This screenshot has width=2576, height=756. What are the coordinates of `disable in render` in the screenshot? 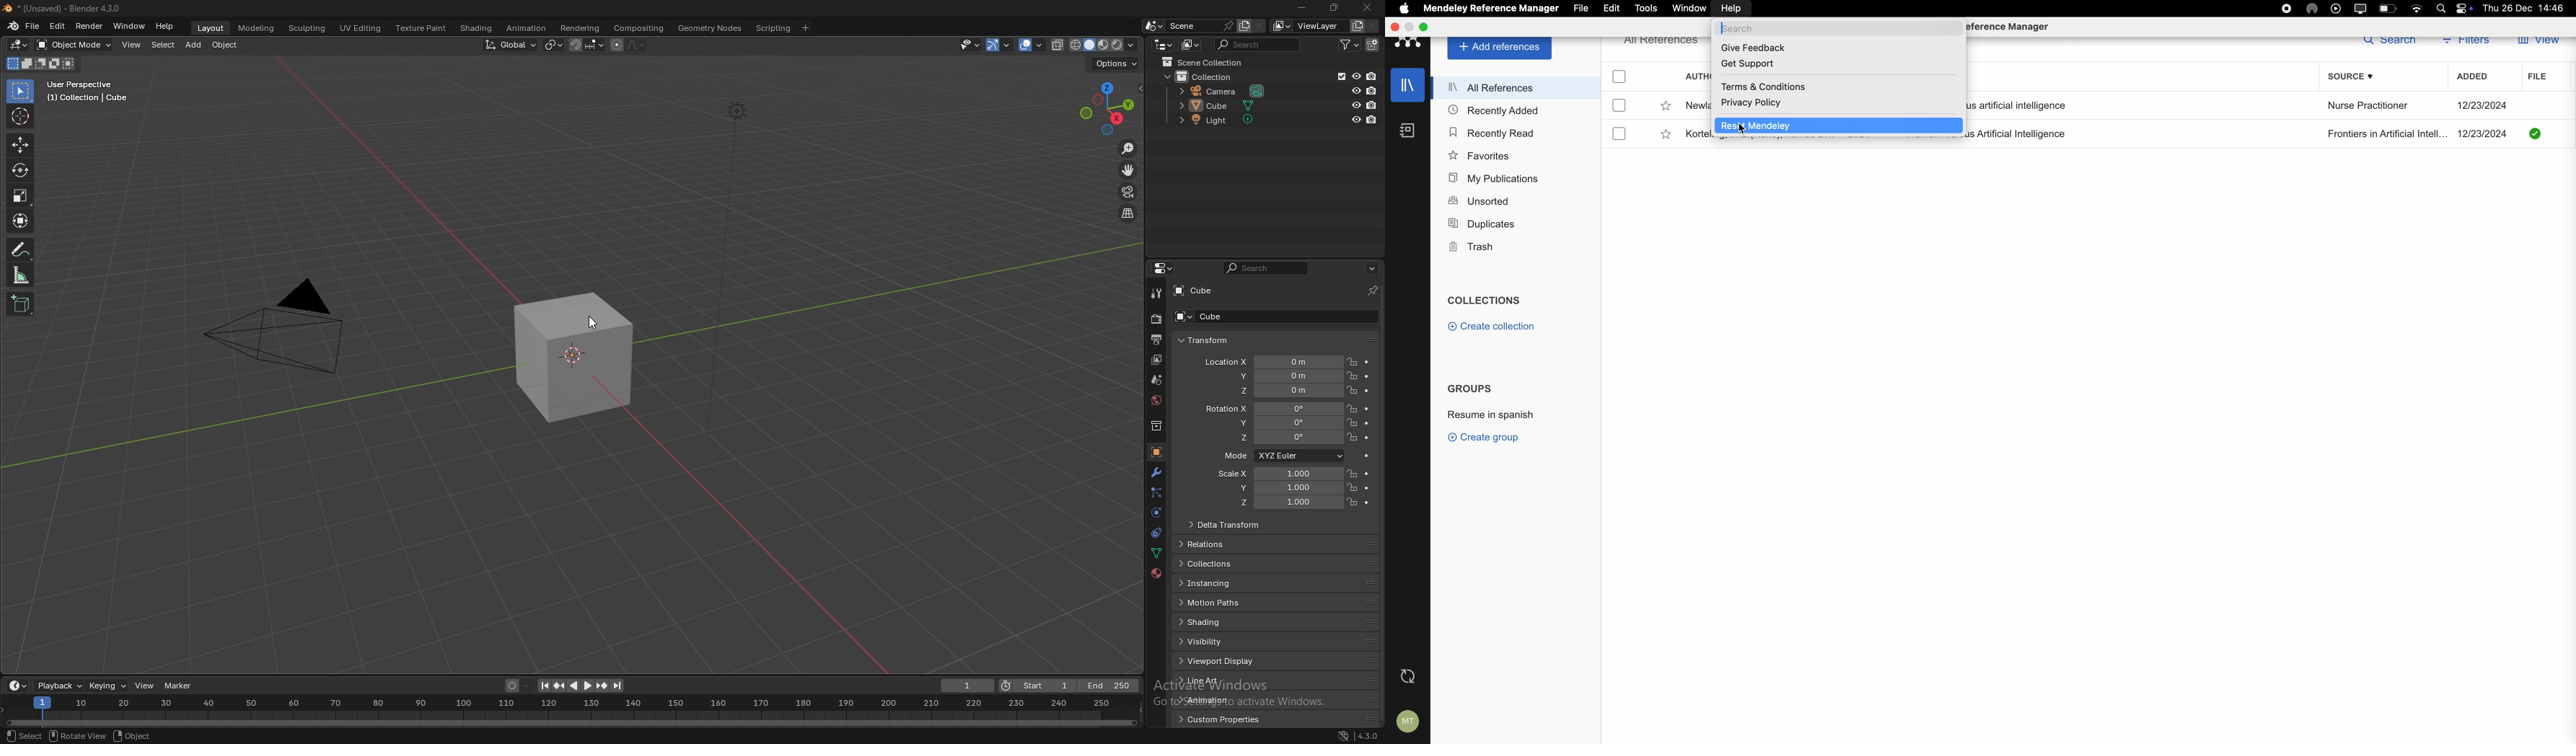 It's located at (1374, 105).